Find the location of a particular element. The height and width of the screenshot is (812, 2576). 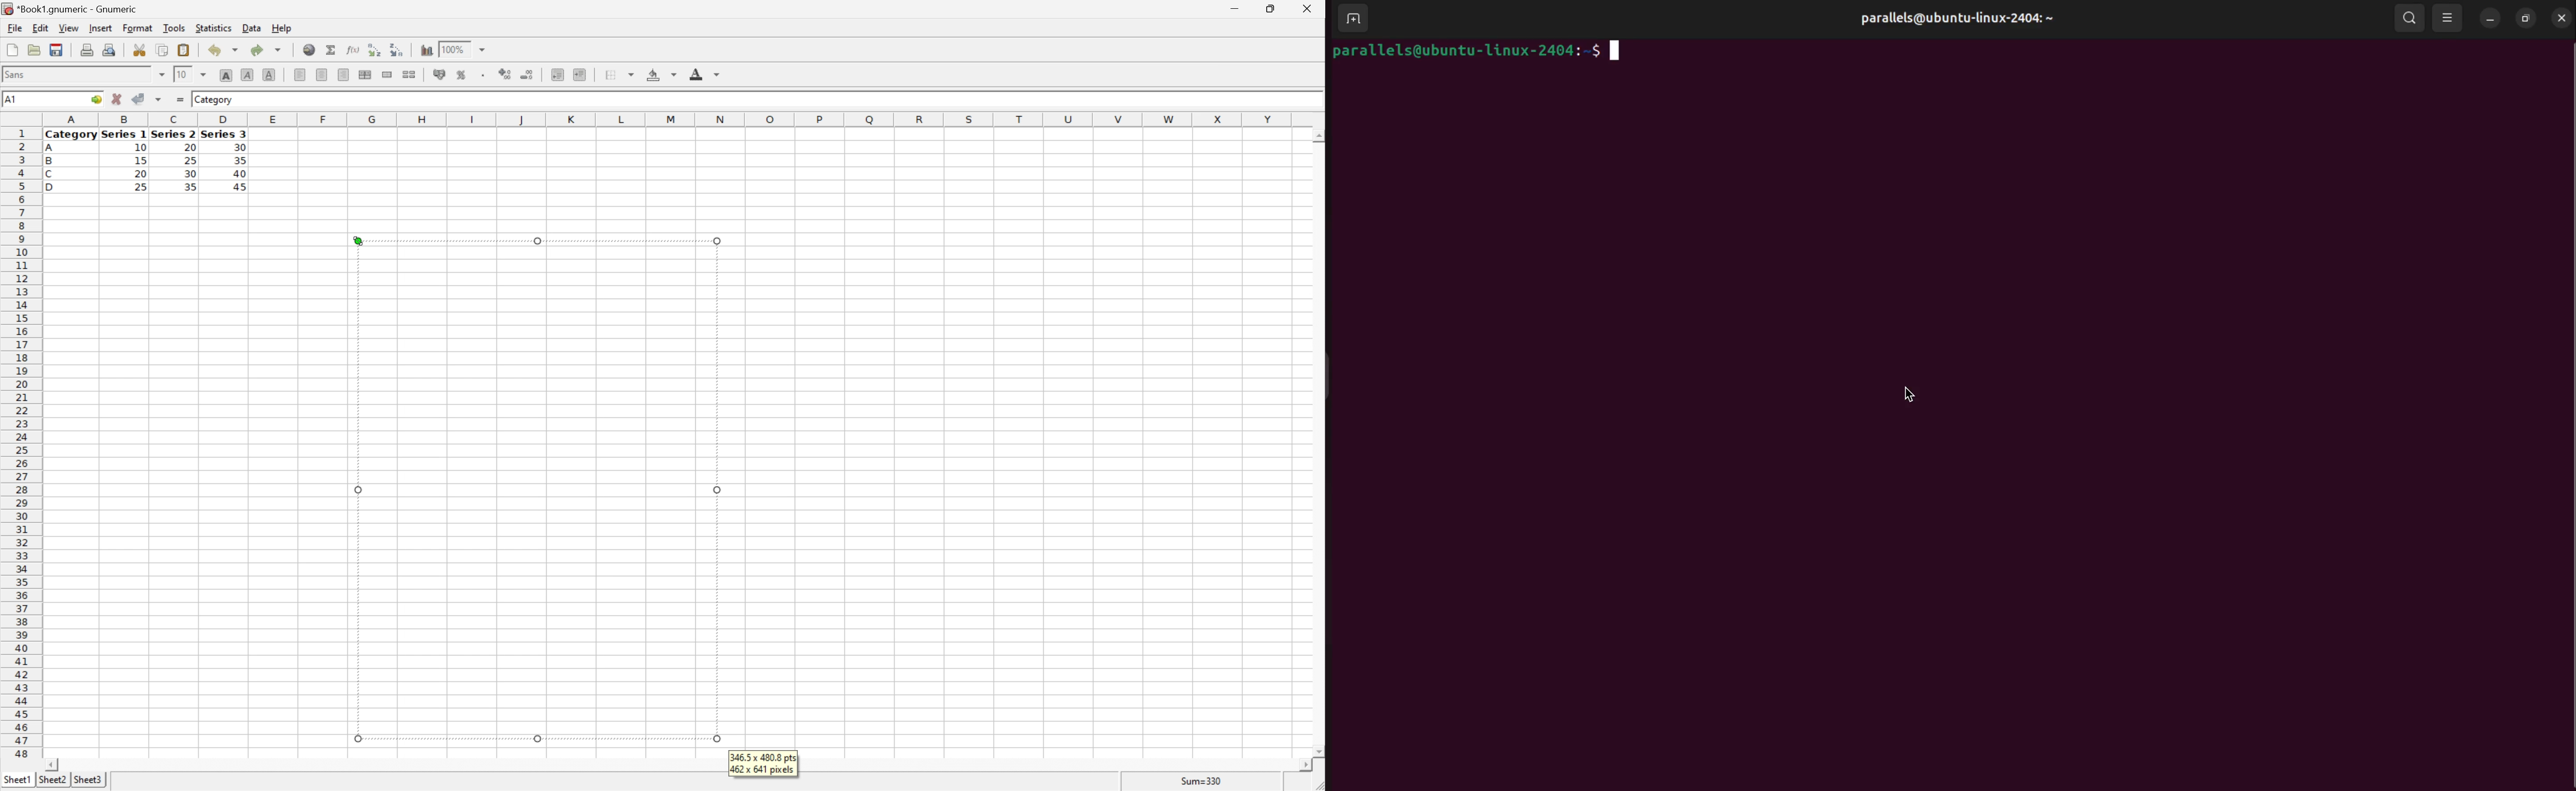

Align Right is located at coordinates (343, 75).